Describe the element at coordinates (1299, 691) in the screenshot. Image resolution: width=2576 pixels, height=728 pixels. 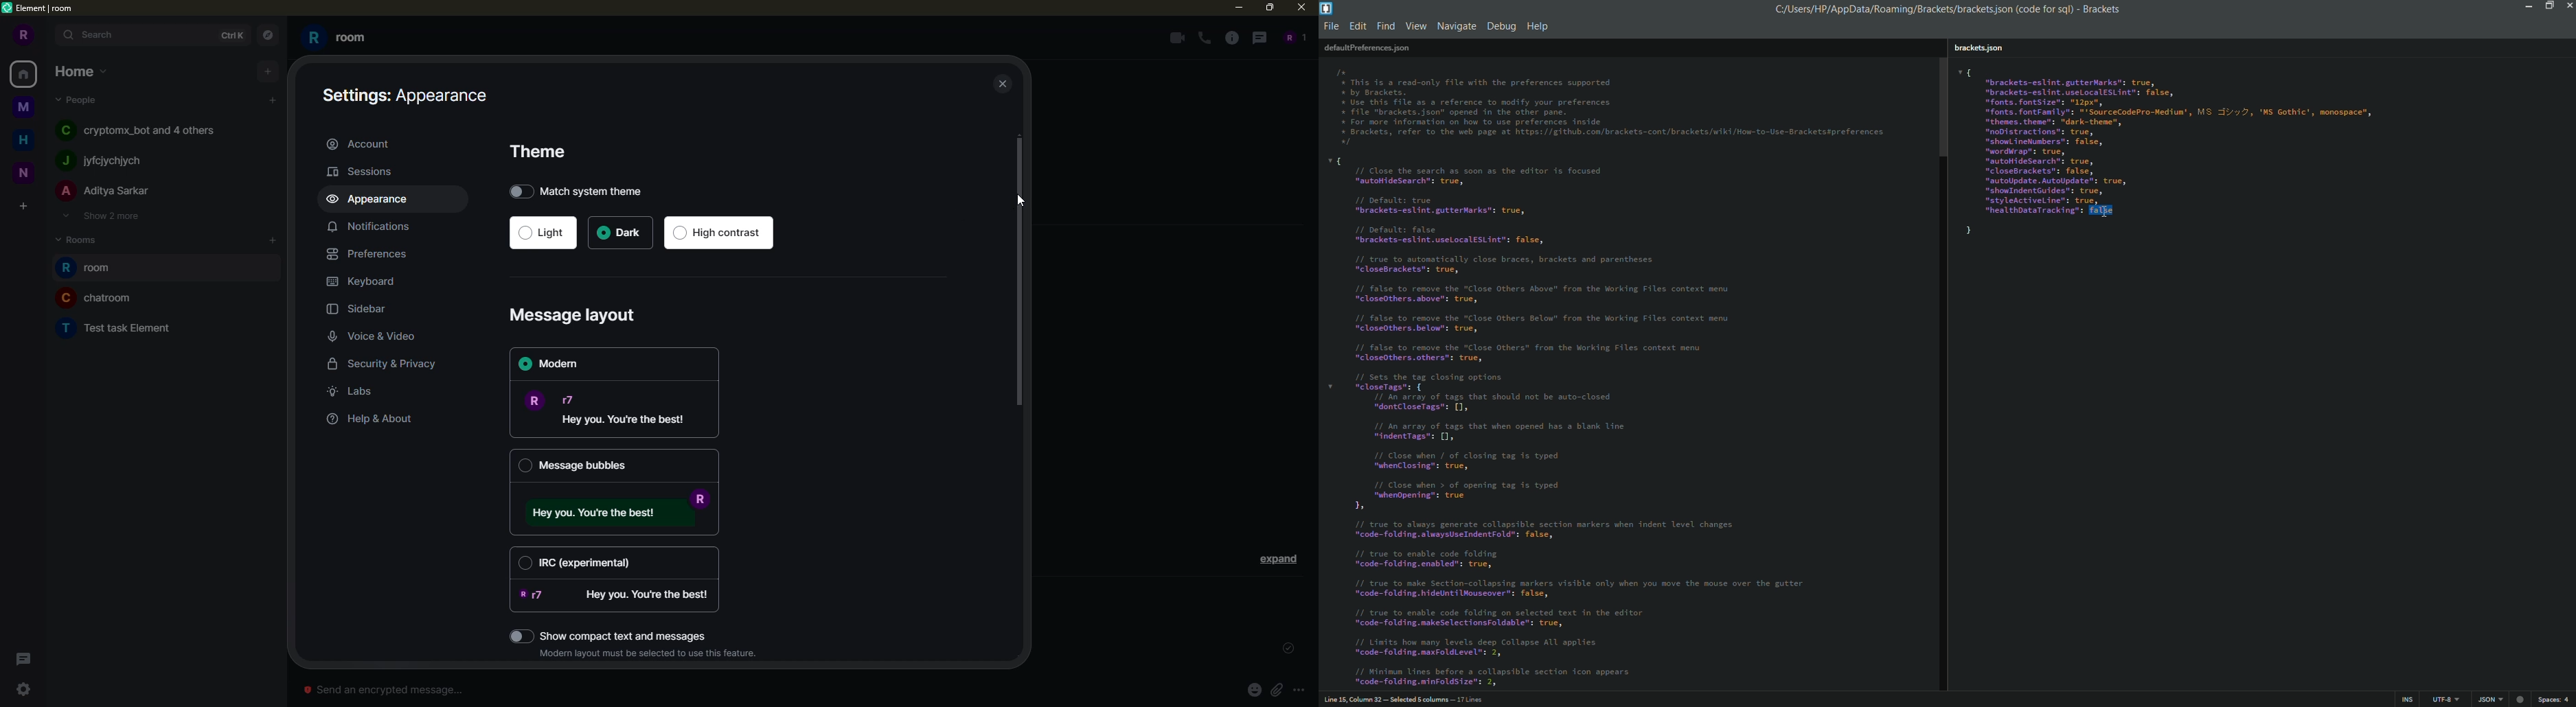
I see `more` at that location.